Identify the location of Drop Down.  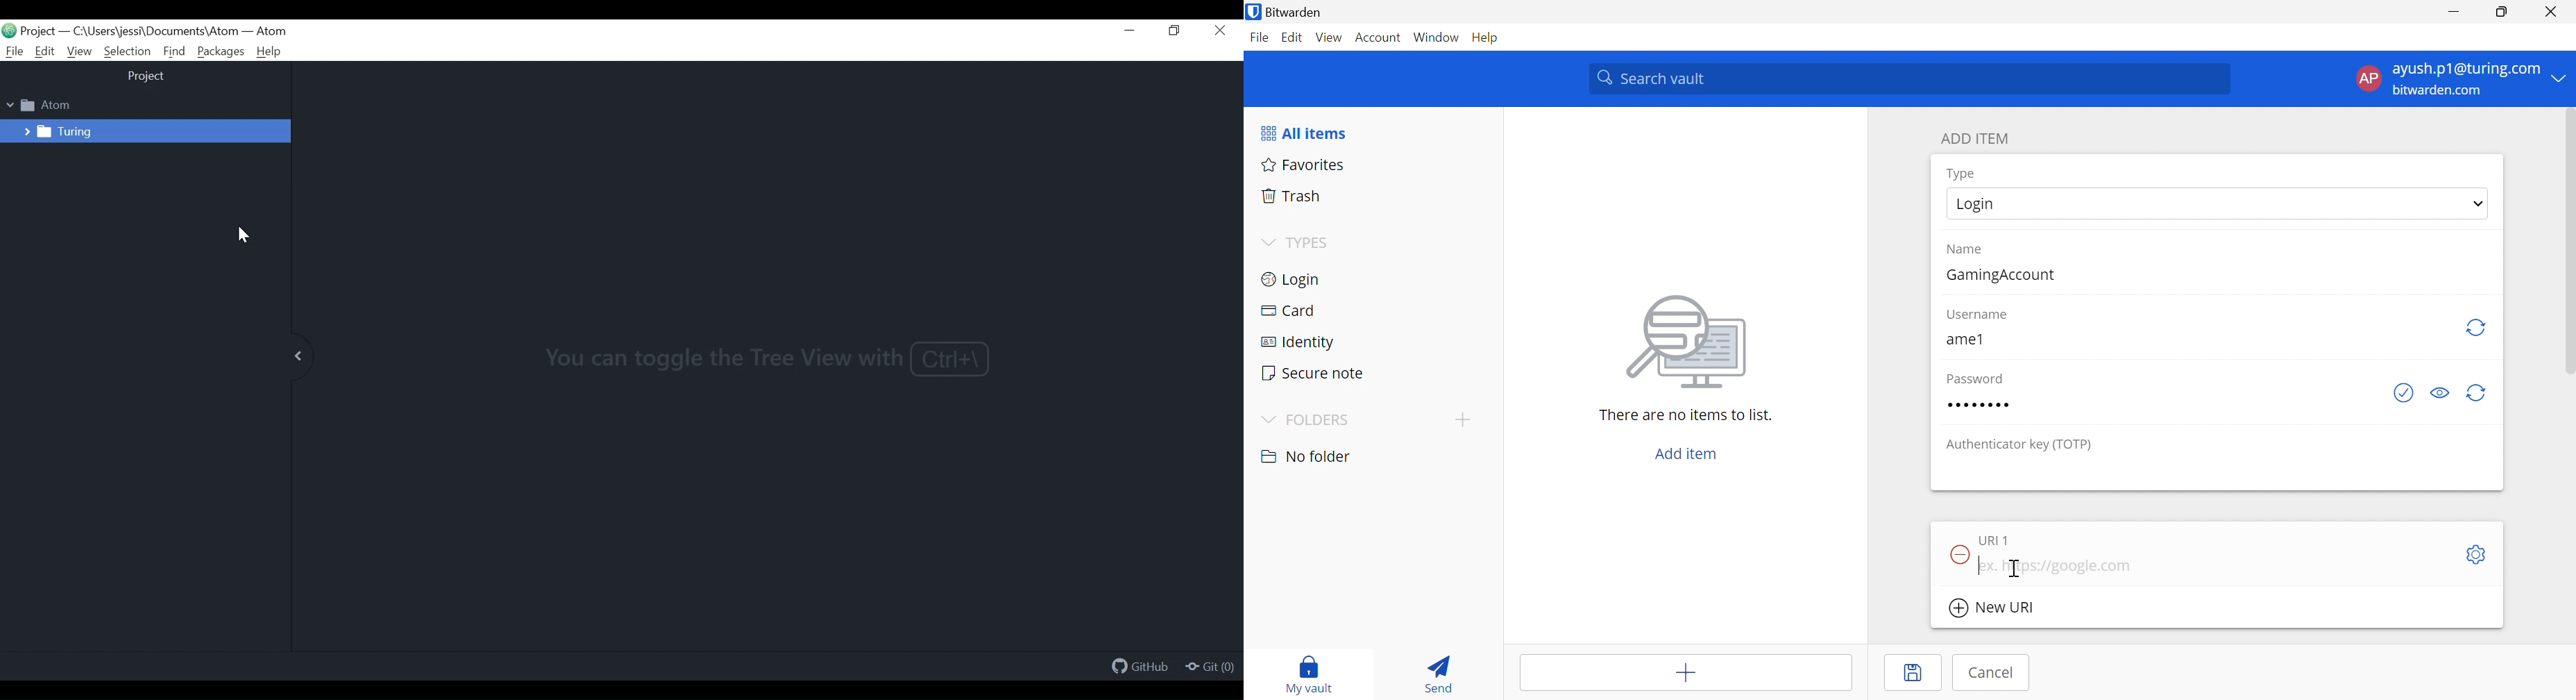
(1267, 242).